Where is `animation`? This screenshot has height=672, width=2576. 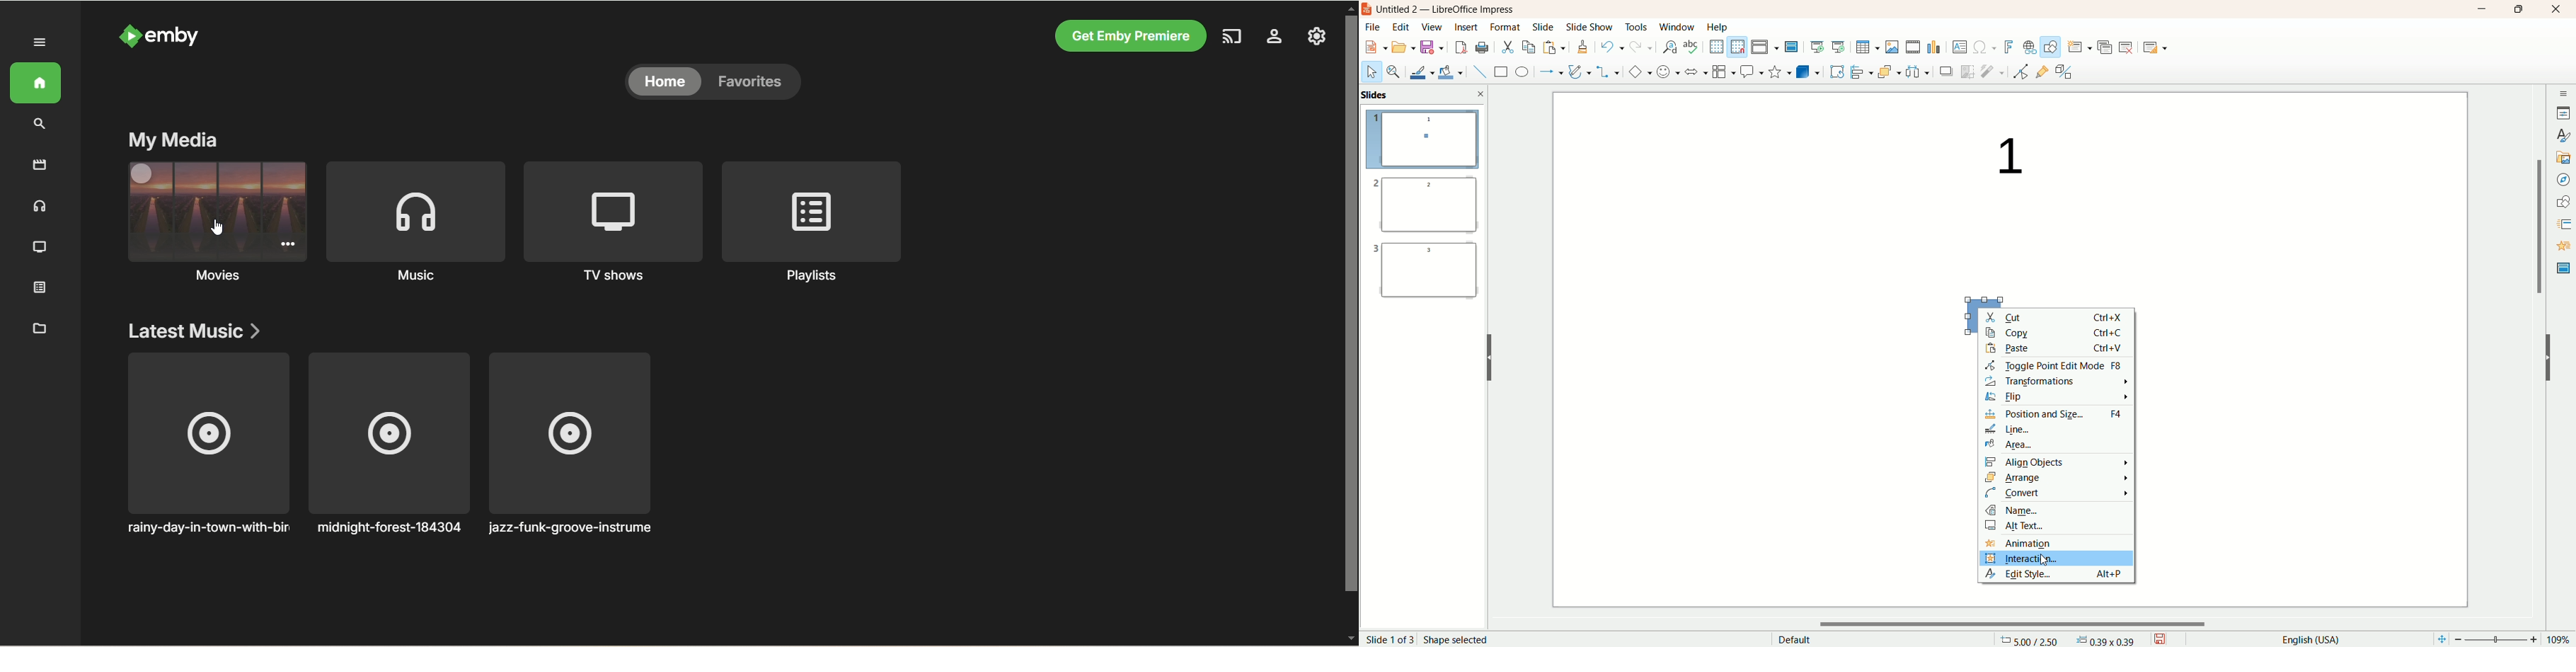
animation is located at coordinates (2562, 246).